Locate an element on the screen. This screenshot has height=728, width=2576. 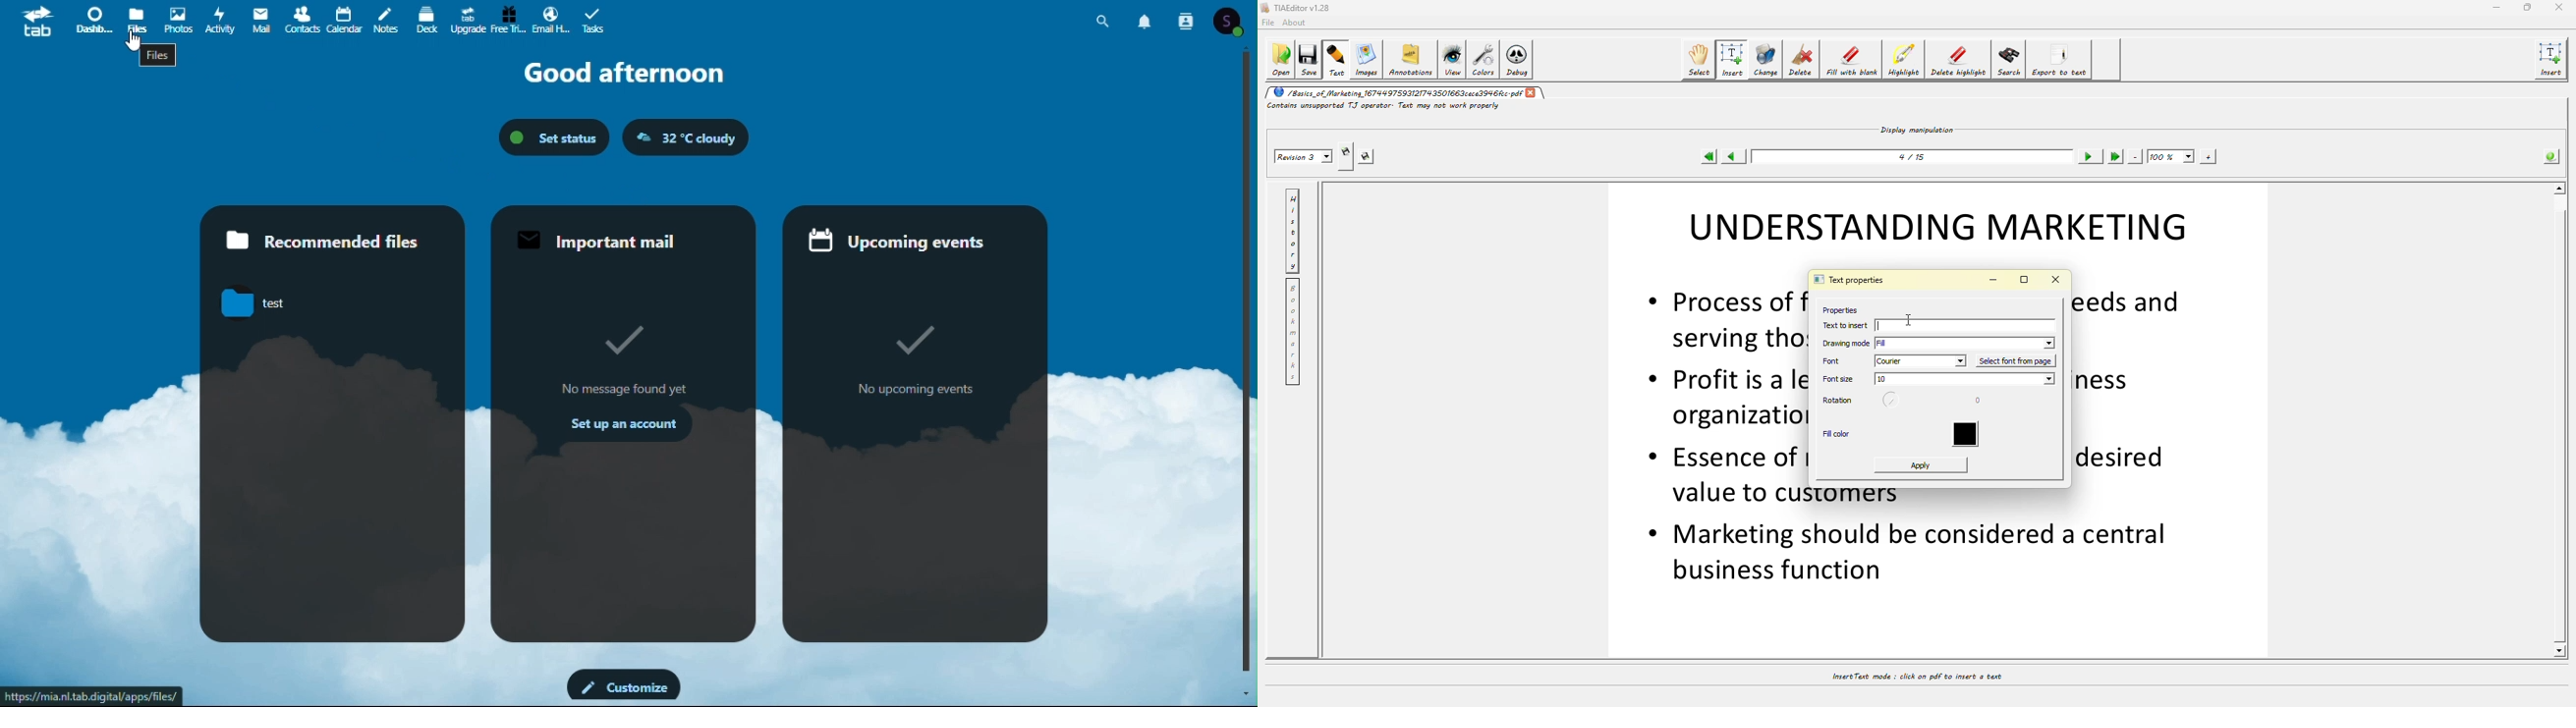
contacts is located at coordinates (1189, 21).